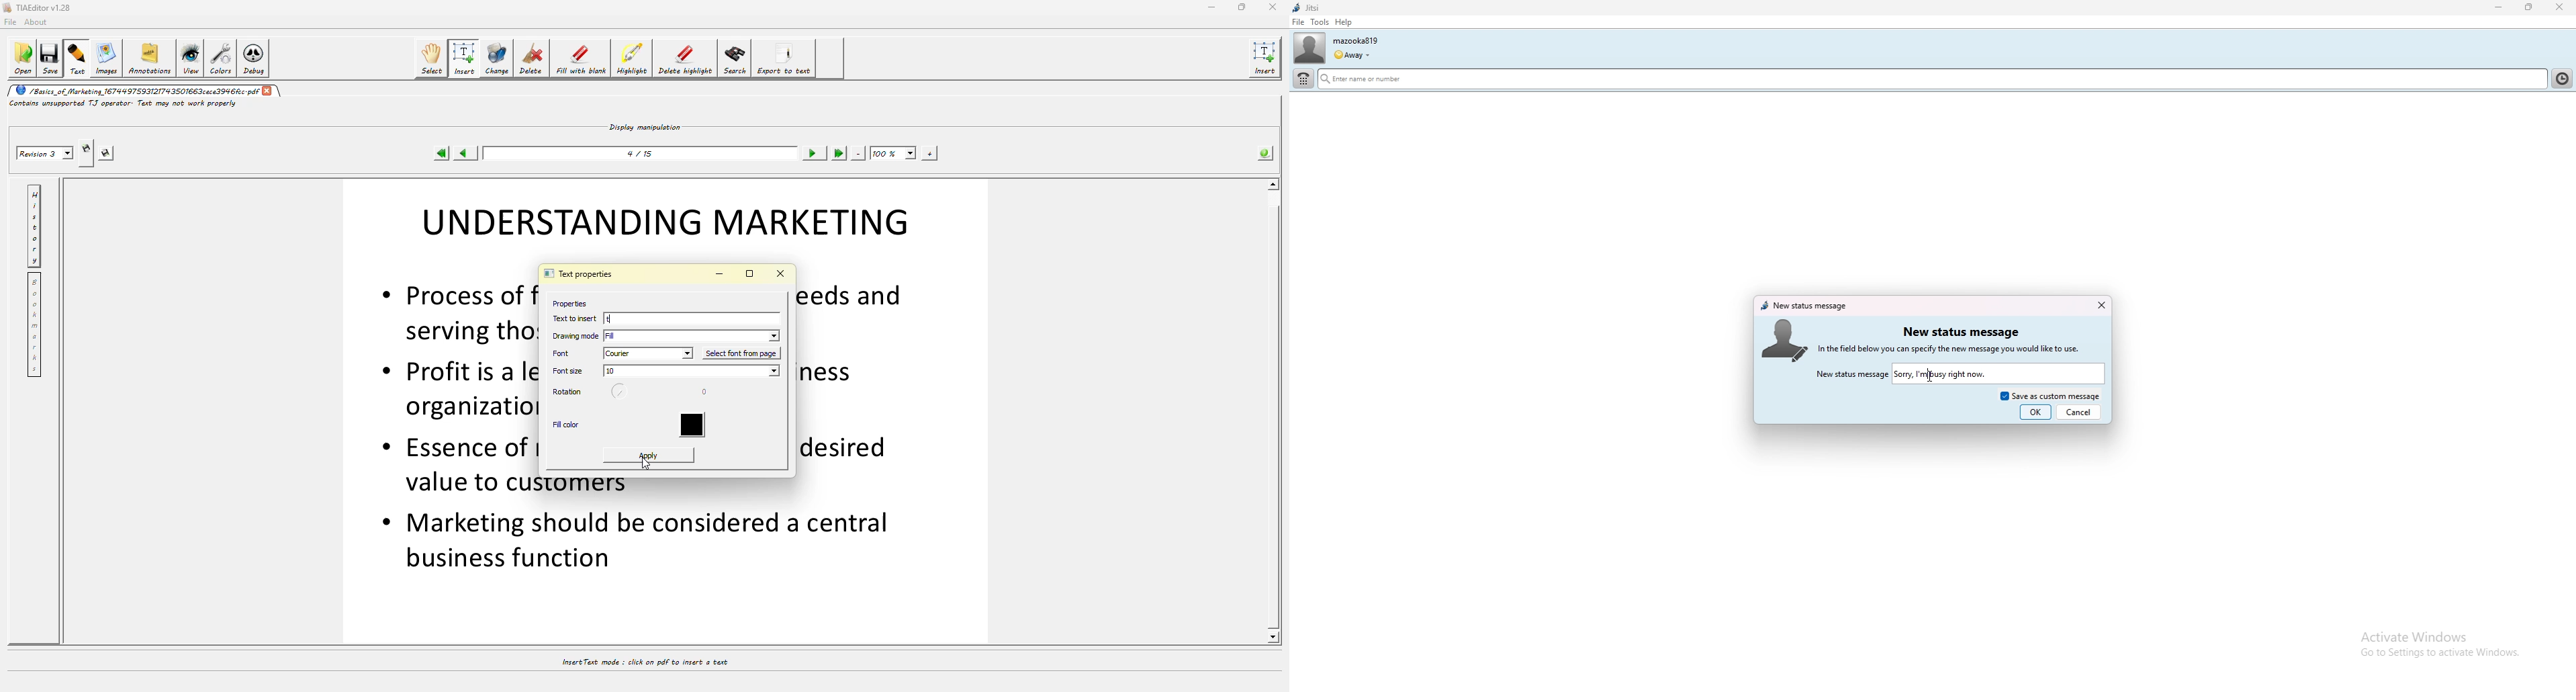 The image size is (2576, 700). I want to click on file, so click(1298, 22).